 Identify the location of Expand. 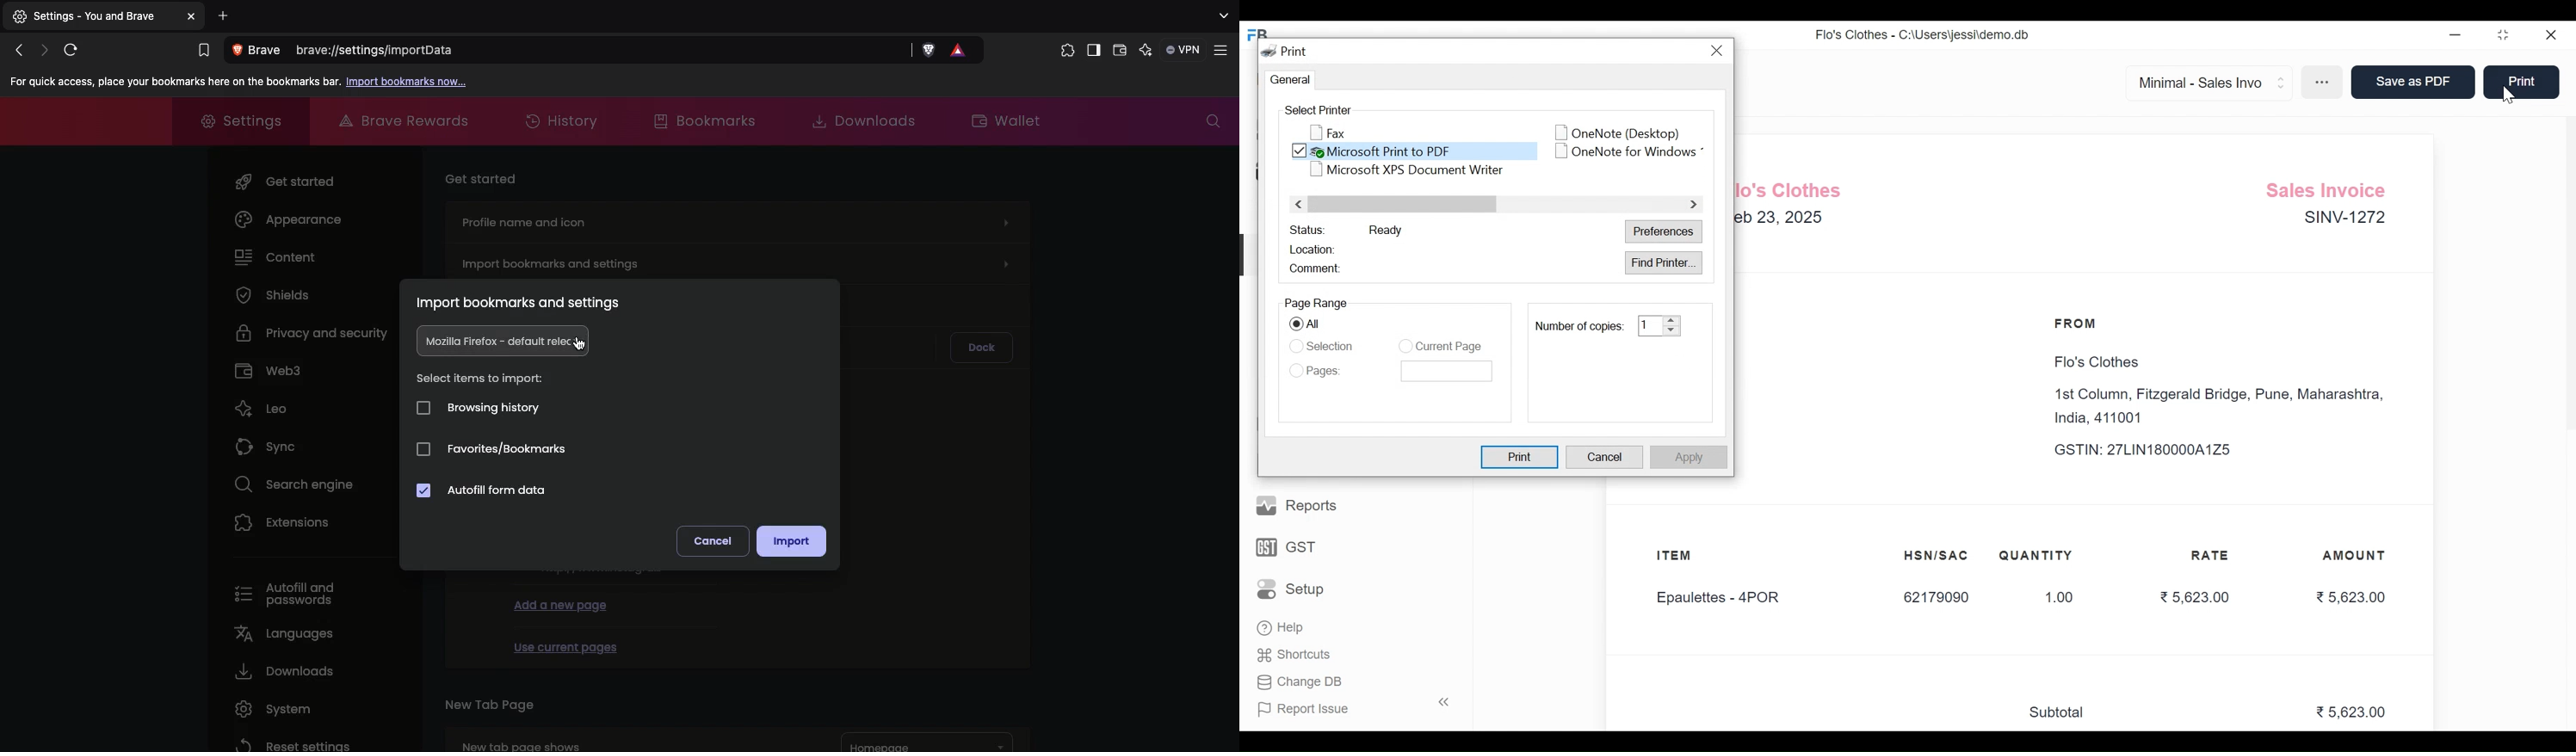
(2283, 81).